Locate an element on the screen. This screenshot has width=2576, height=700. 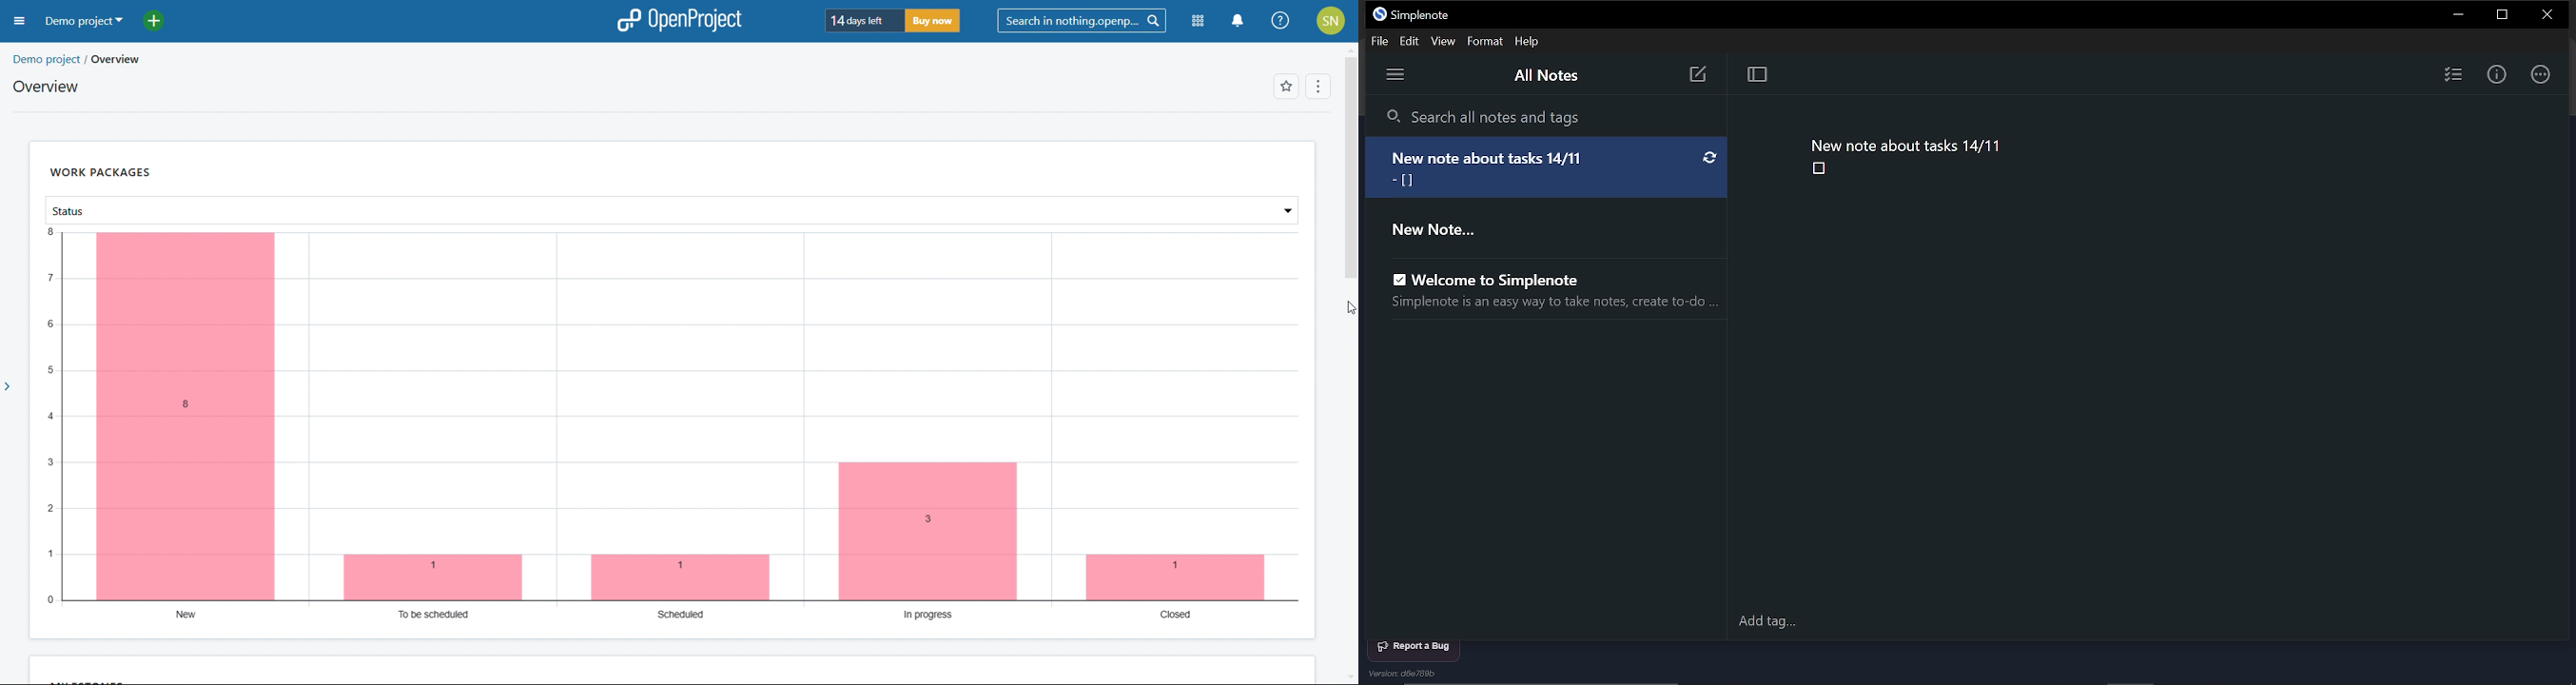
Search all notes and tags is located at coordinates (1548, 118).